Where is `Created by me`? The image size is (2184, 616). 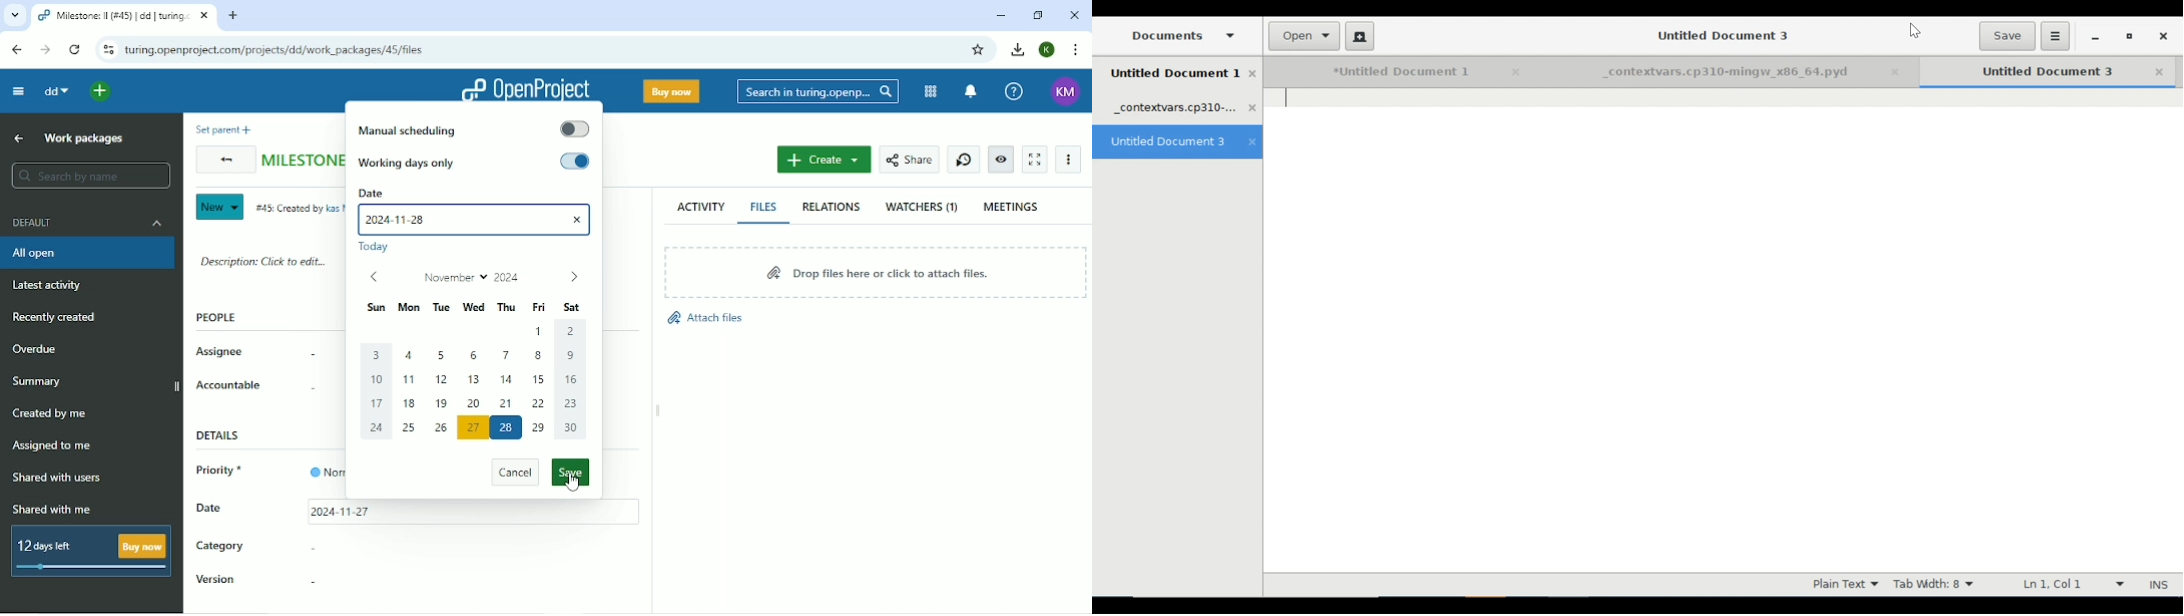 Created by me is located at coordinates (51, 414).